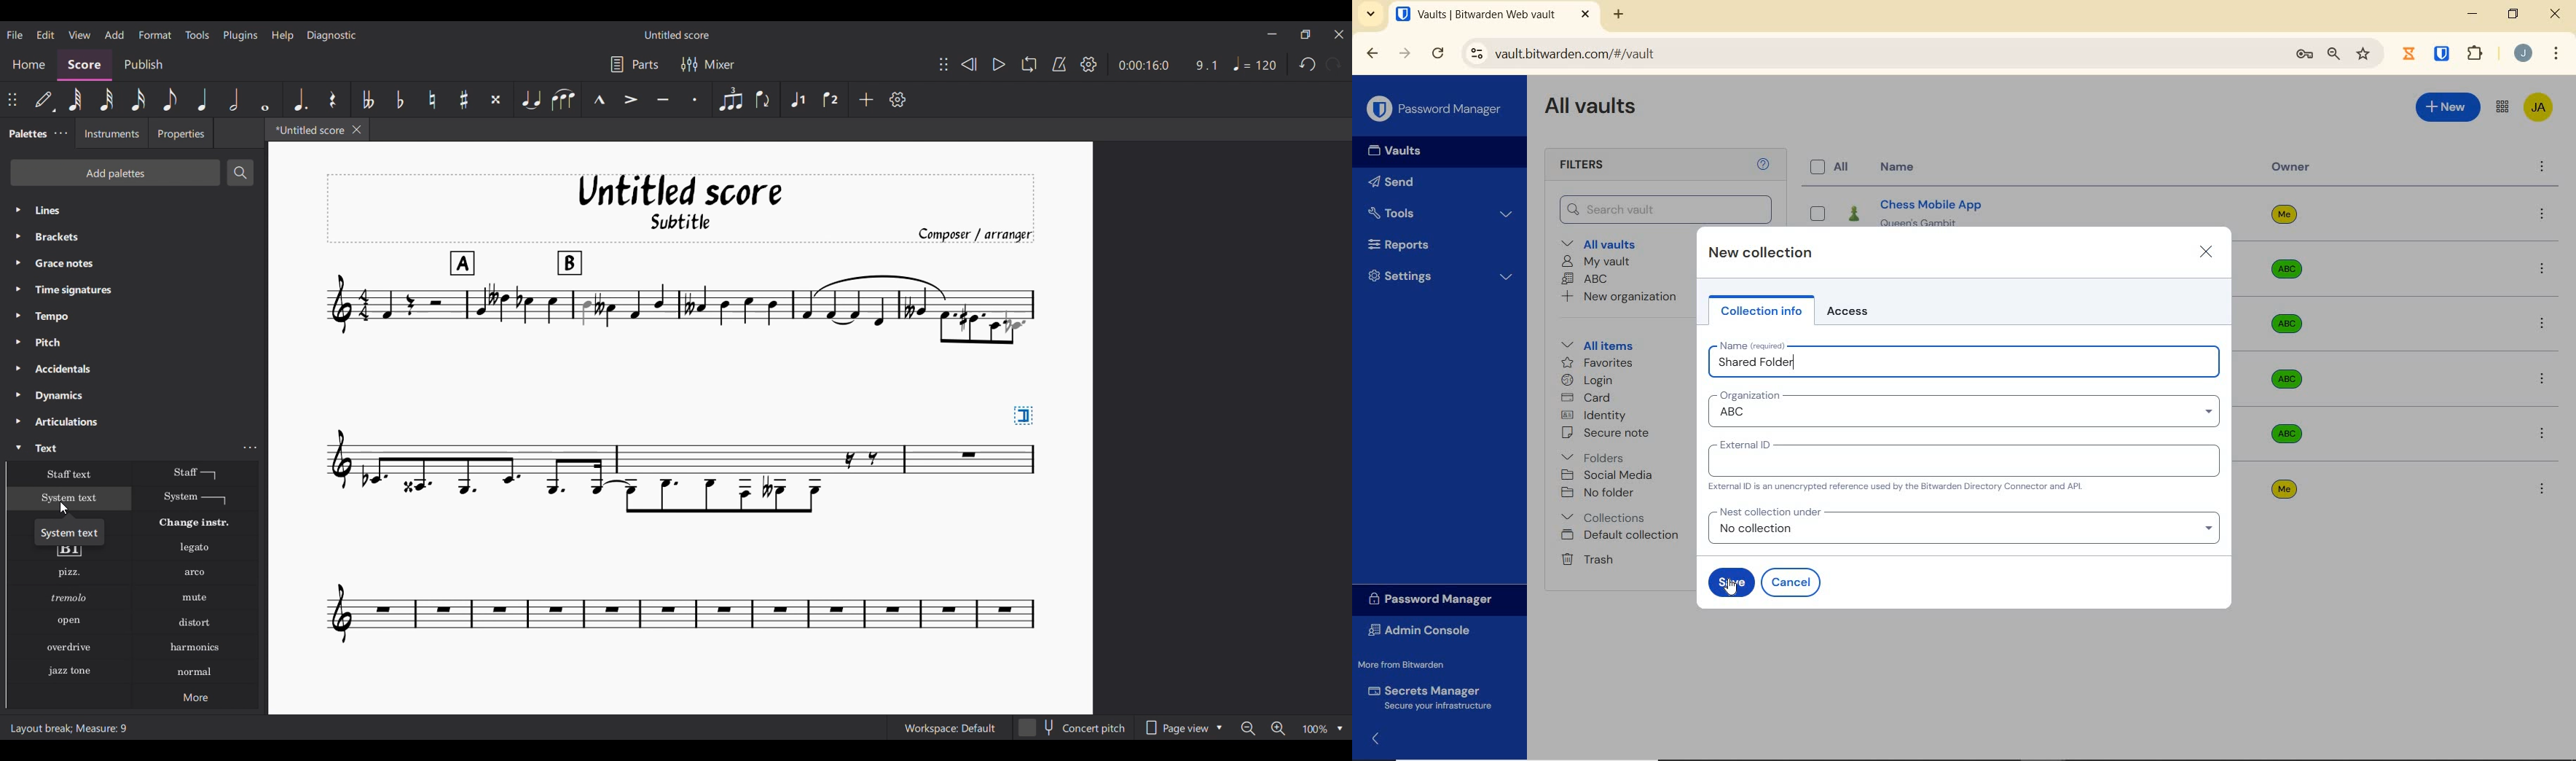 The width and height of the screenshot is (2576, 784). Describe the element at coordinates (170, 99) in the screenshot. I see `8th note` at that location.